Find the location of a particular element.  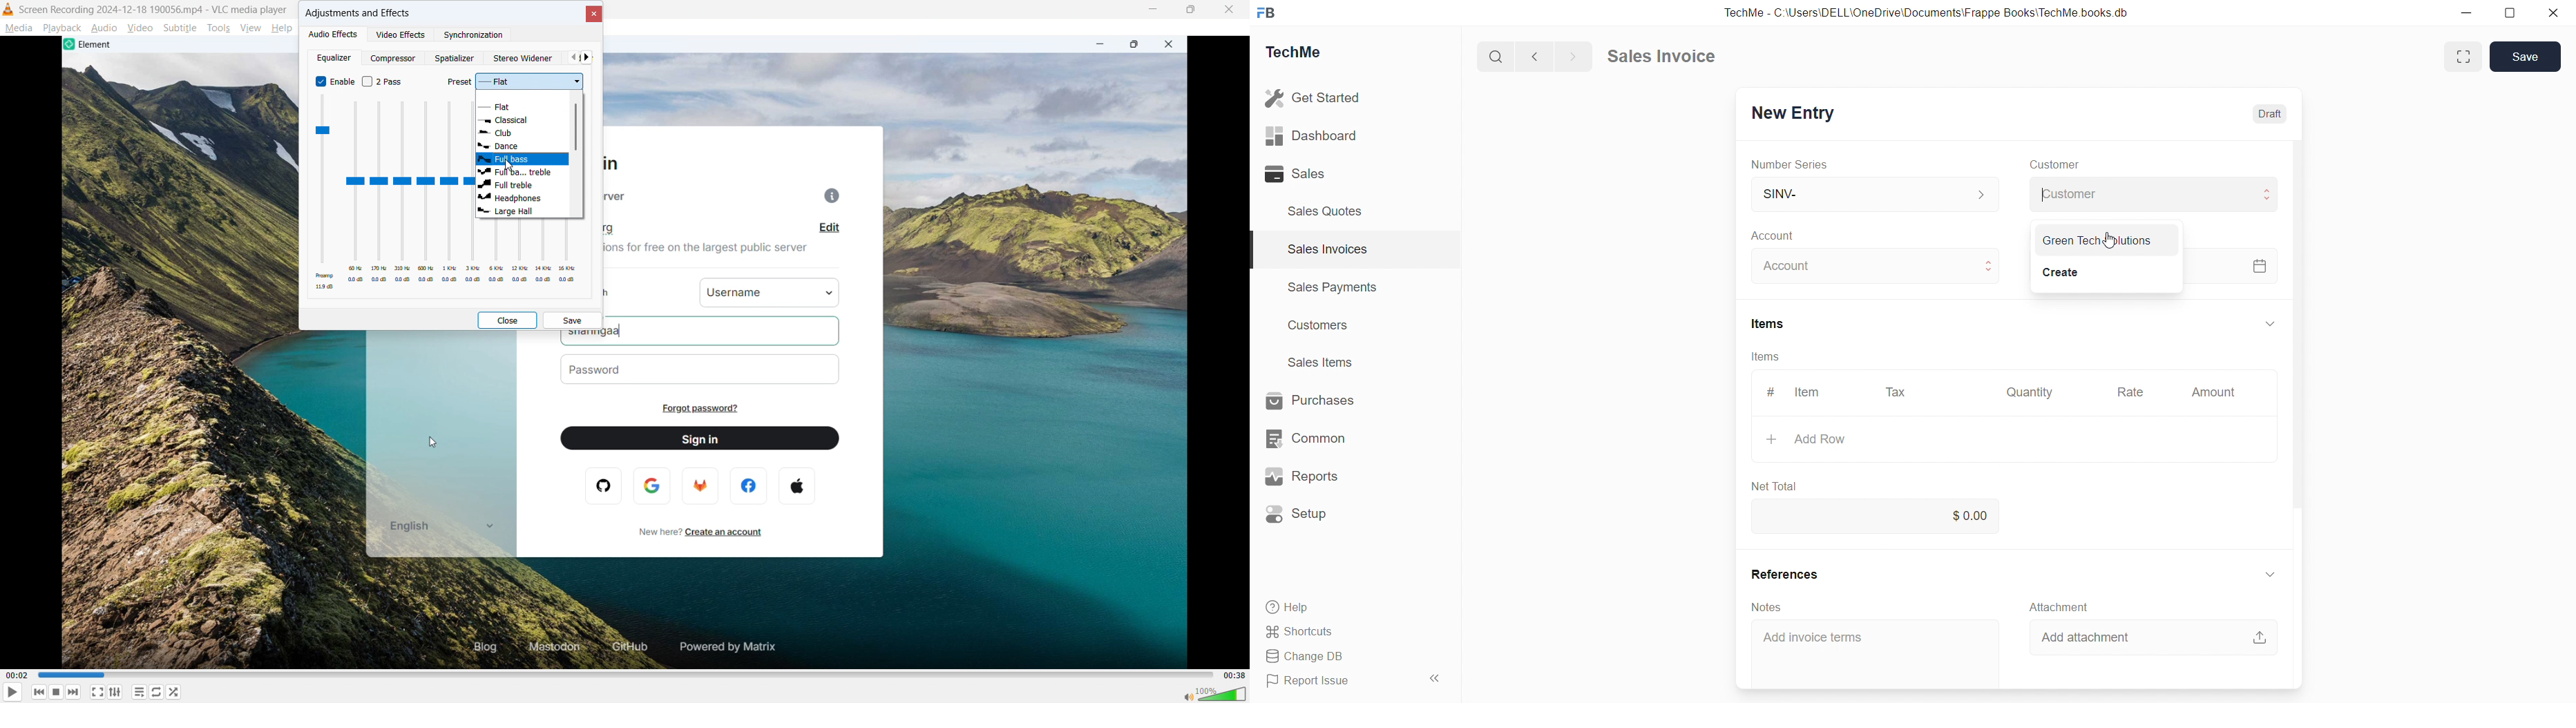

Previous tab  is located at coordinates (572, 57).